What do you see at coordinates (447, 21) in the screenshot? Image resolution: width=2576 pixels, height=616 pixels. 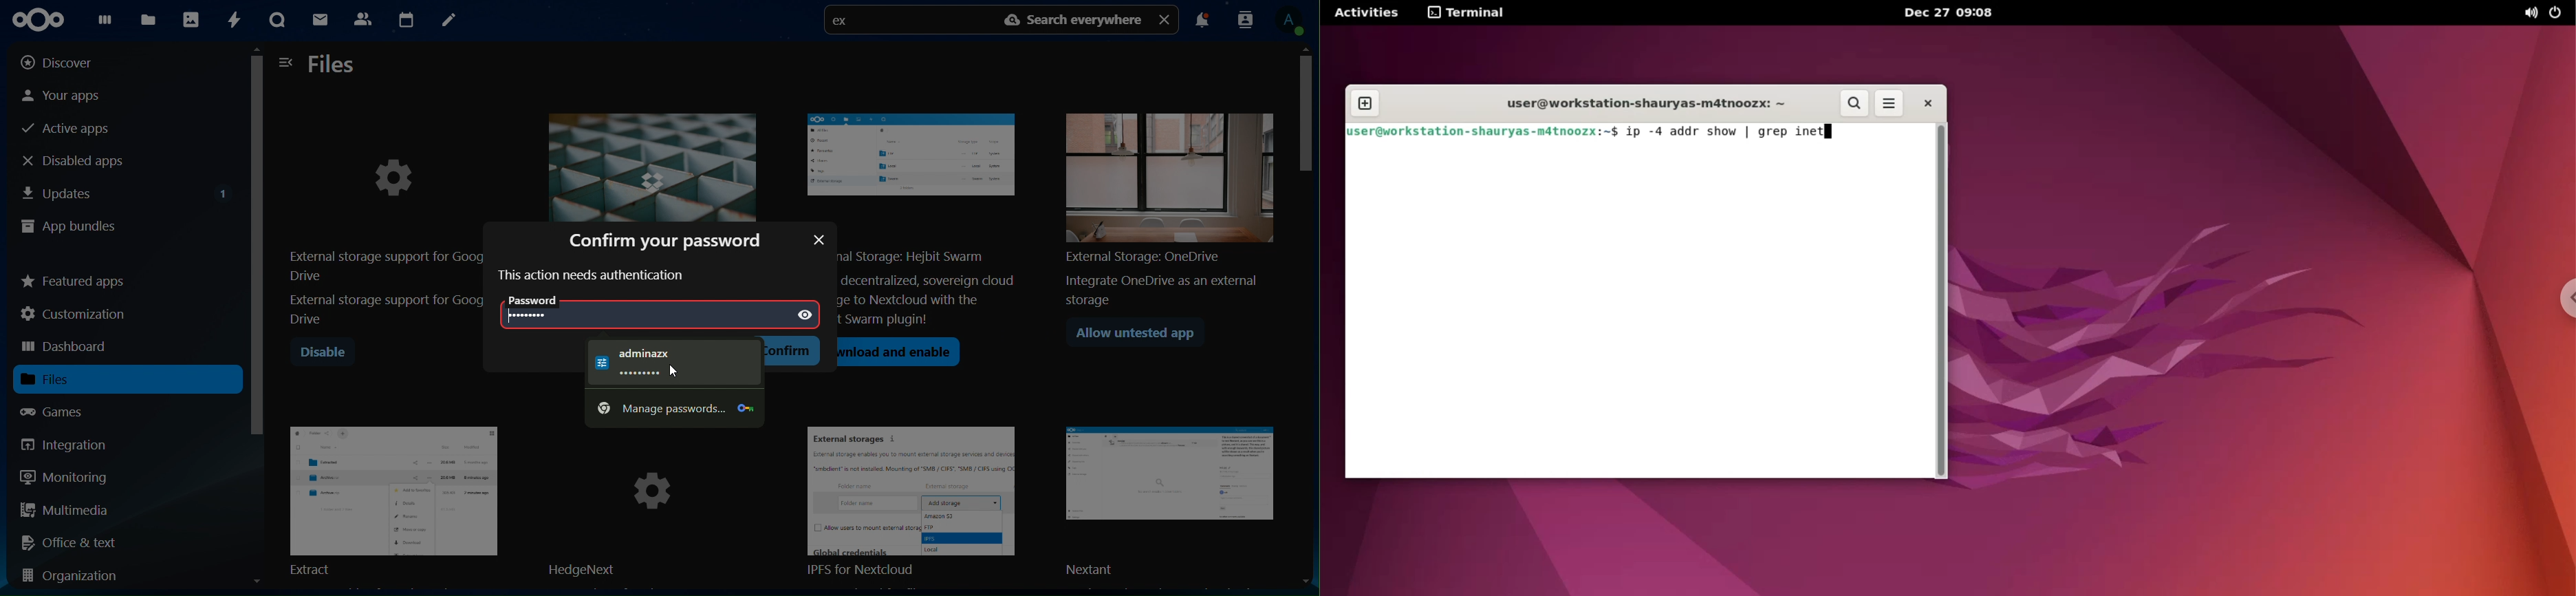 I see `notes` at bounding box center [447, 21].